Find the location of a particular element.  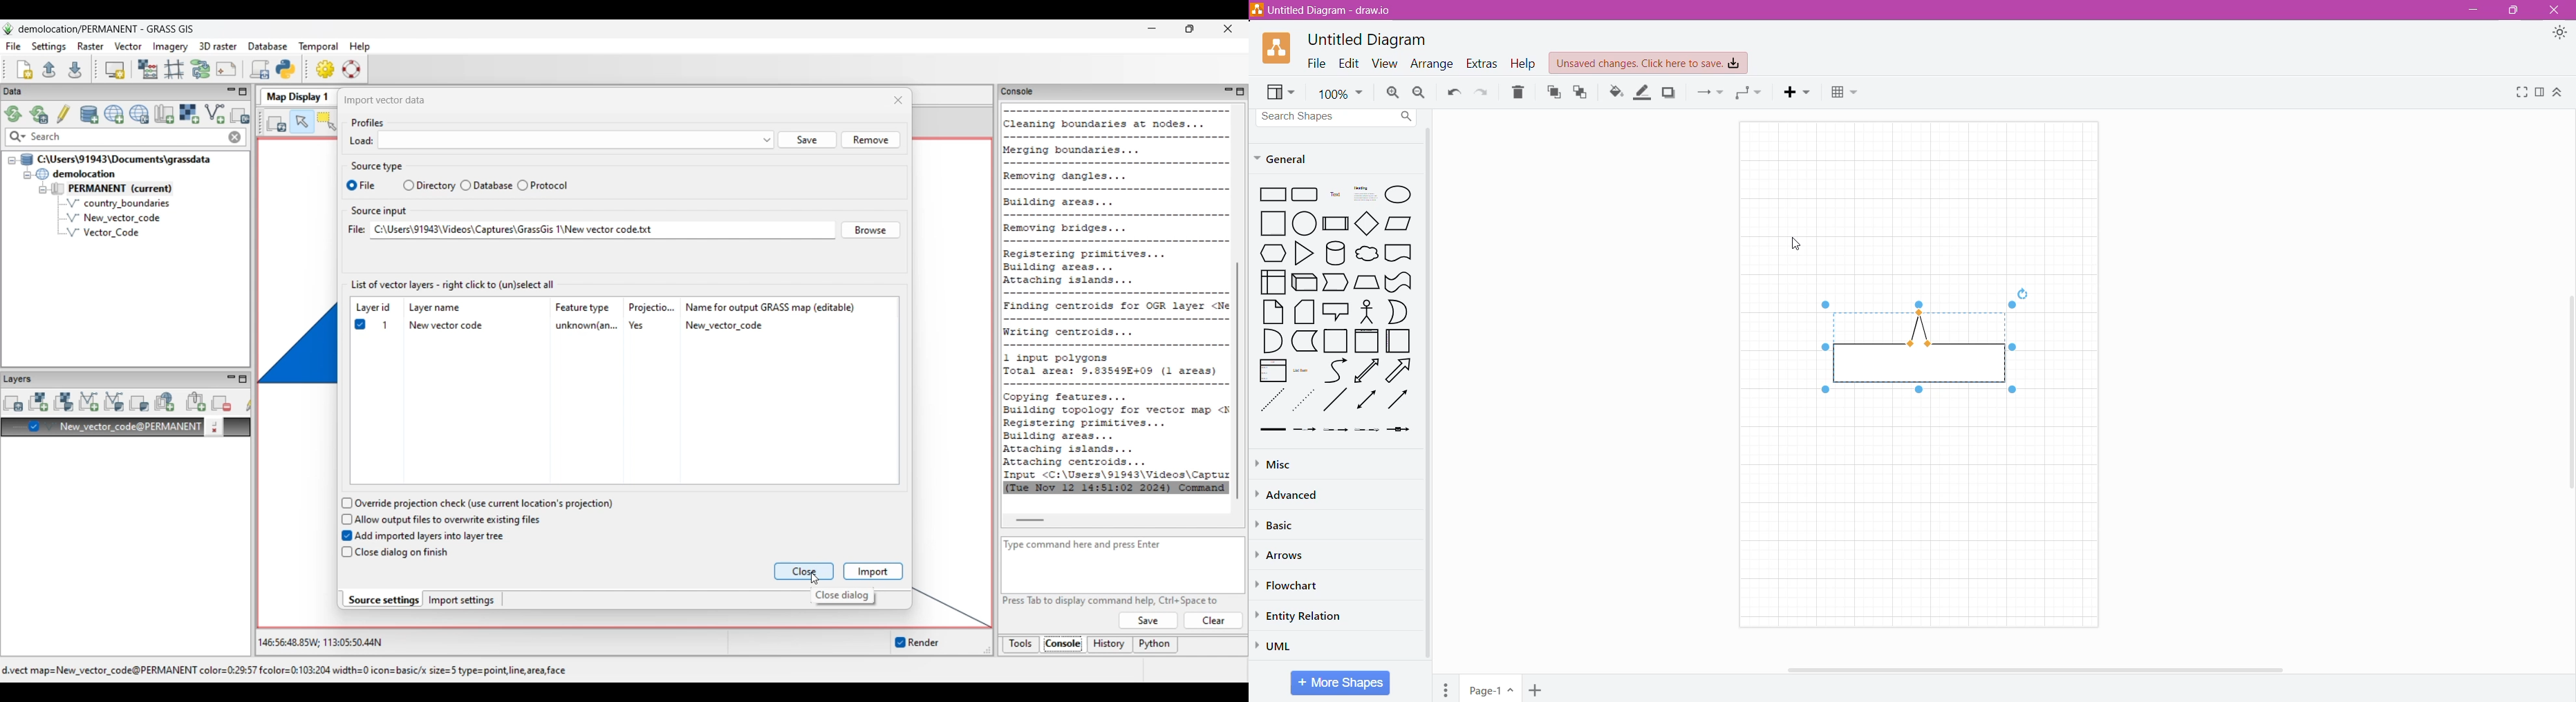

Arrange is located at coordinates (1432, 63).